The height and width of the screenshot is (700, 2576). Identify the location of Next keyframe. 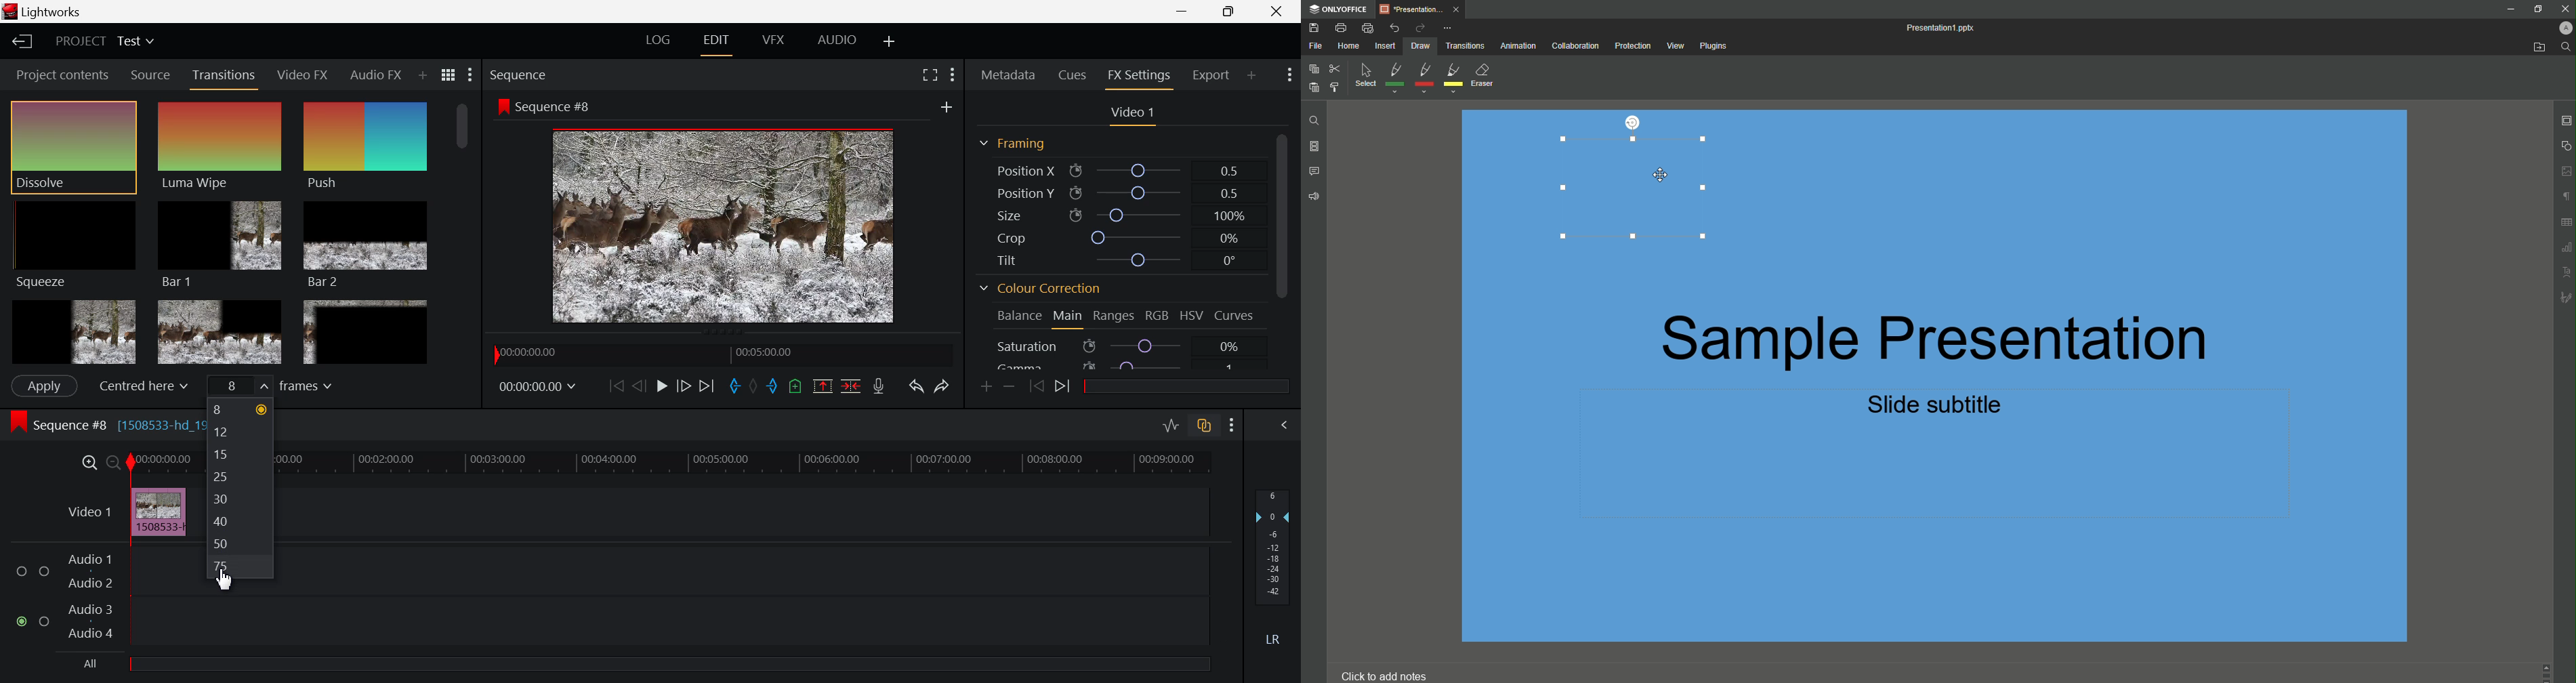
(1064, 386).